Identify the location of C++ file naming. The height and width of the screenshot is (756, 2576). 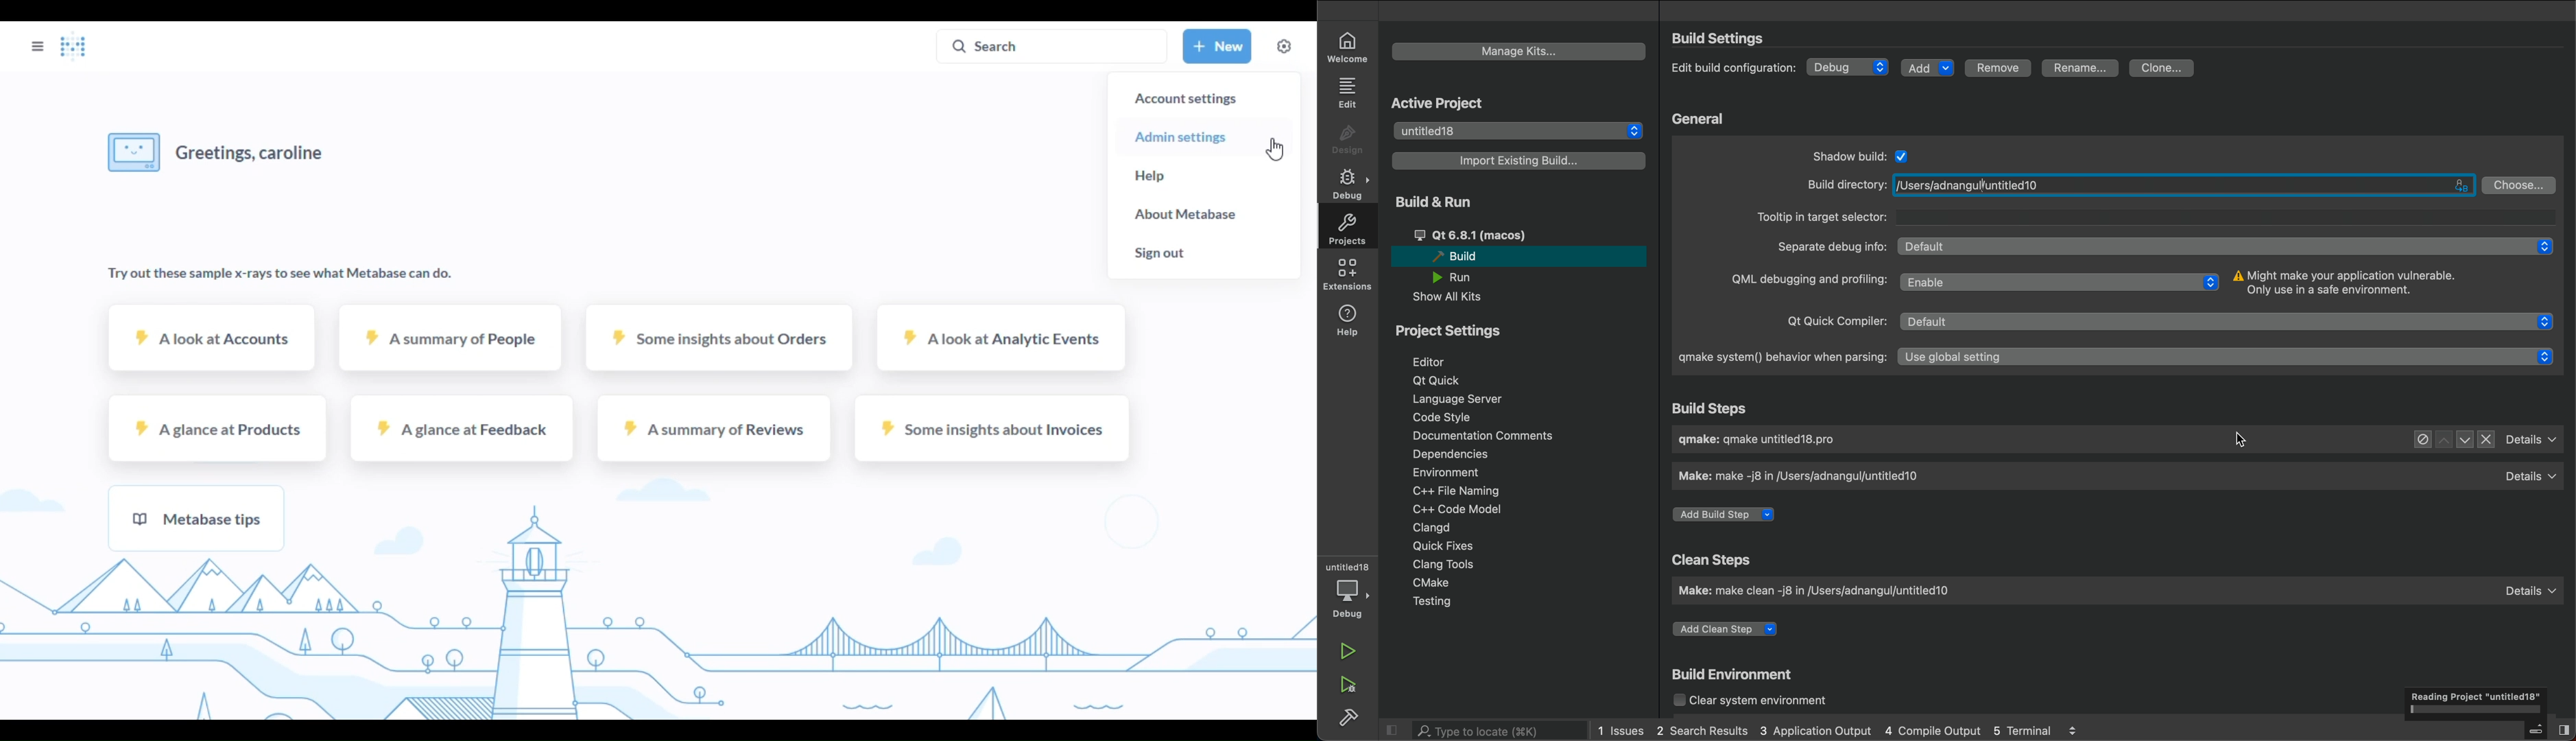
(1454, 491).